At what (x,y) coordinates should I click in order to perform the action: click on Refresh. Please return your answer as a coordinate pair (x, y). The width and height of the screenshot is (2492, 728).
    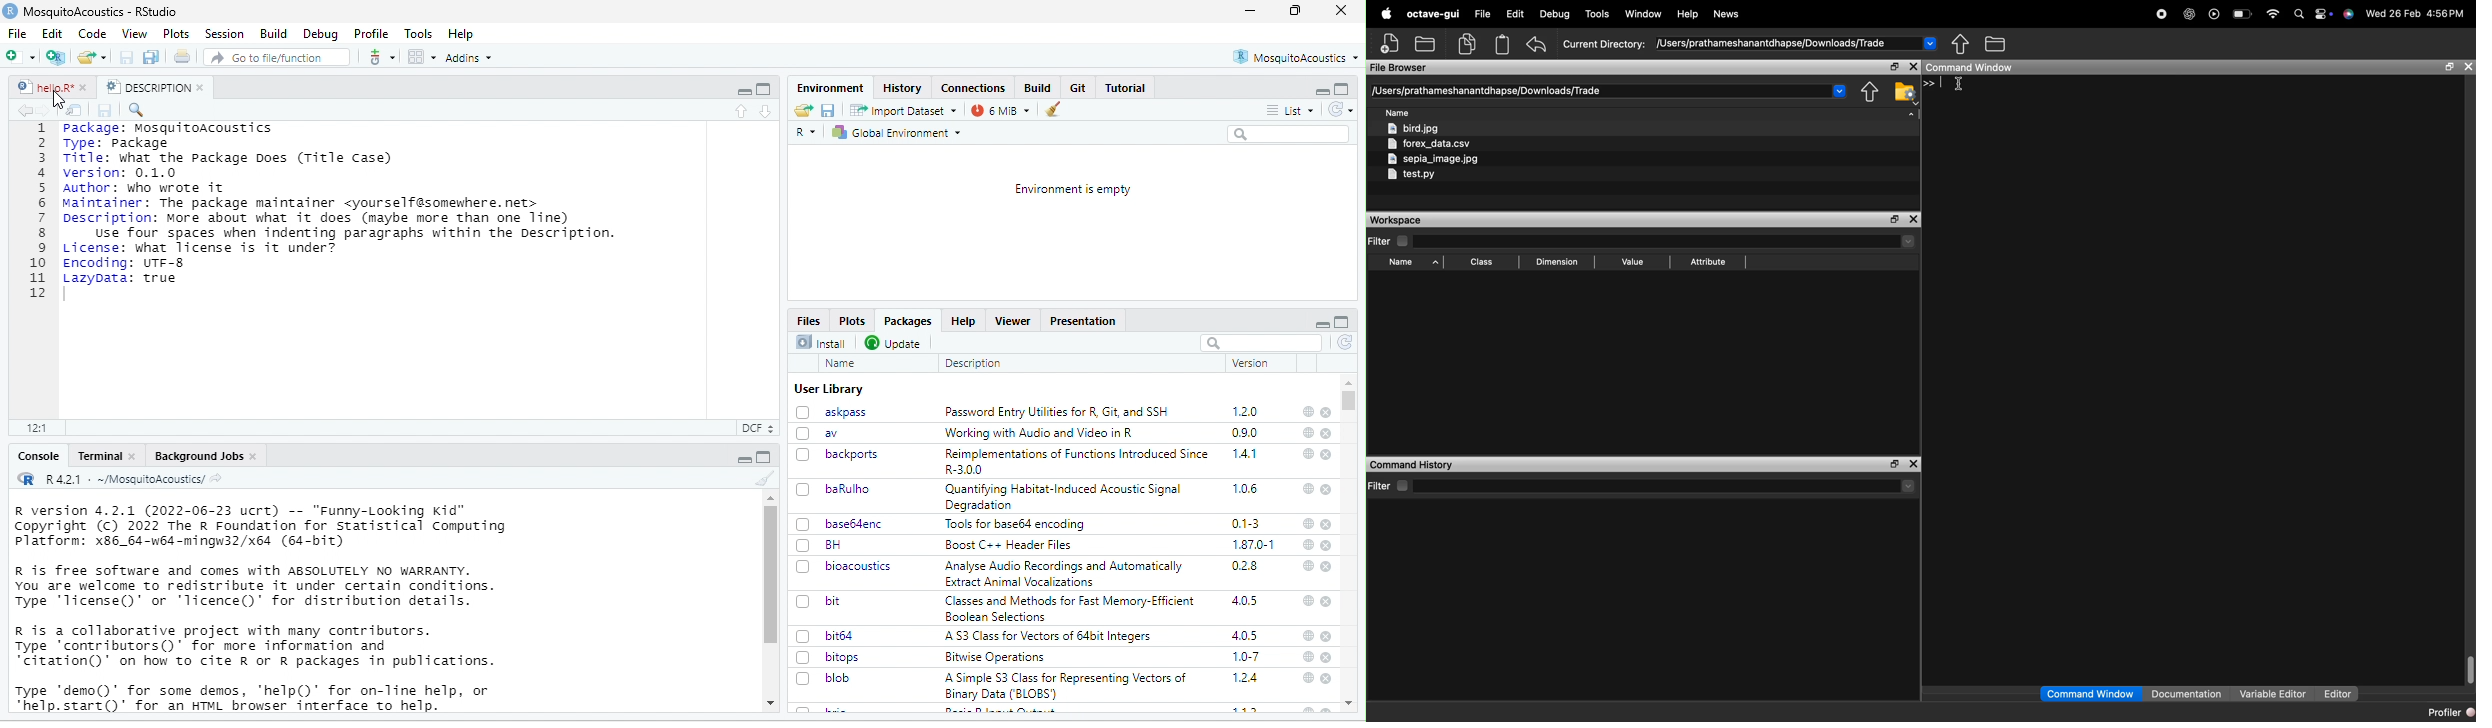
    Looking at the image, I should click on (1340, 109).